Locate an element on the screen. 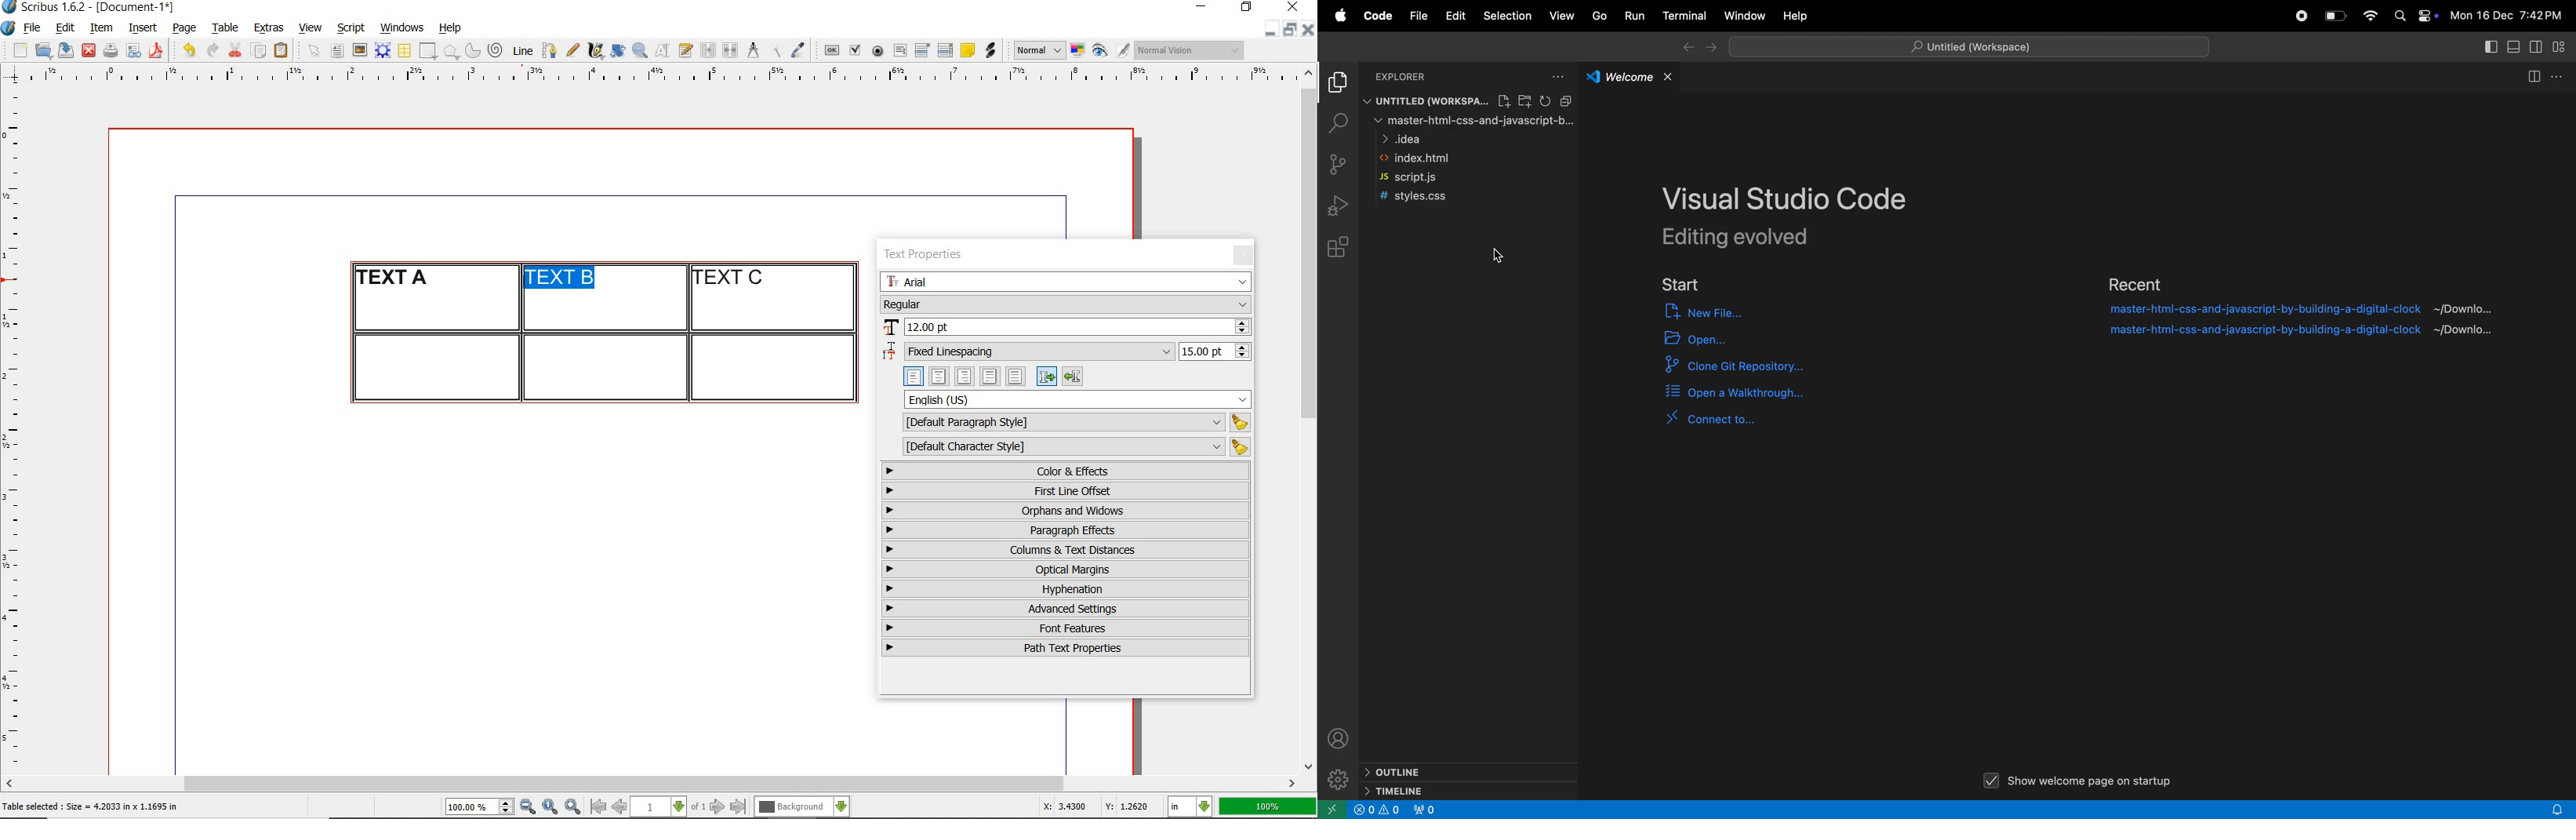 The height and width of the screenshot is (840, 2576). zoom to is located at coordinates (550, 807).